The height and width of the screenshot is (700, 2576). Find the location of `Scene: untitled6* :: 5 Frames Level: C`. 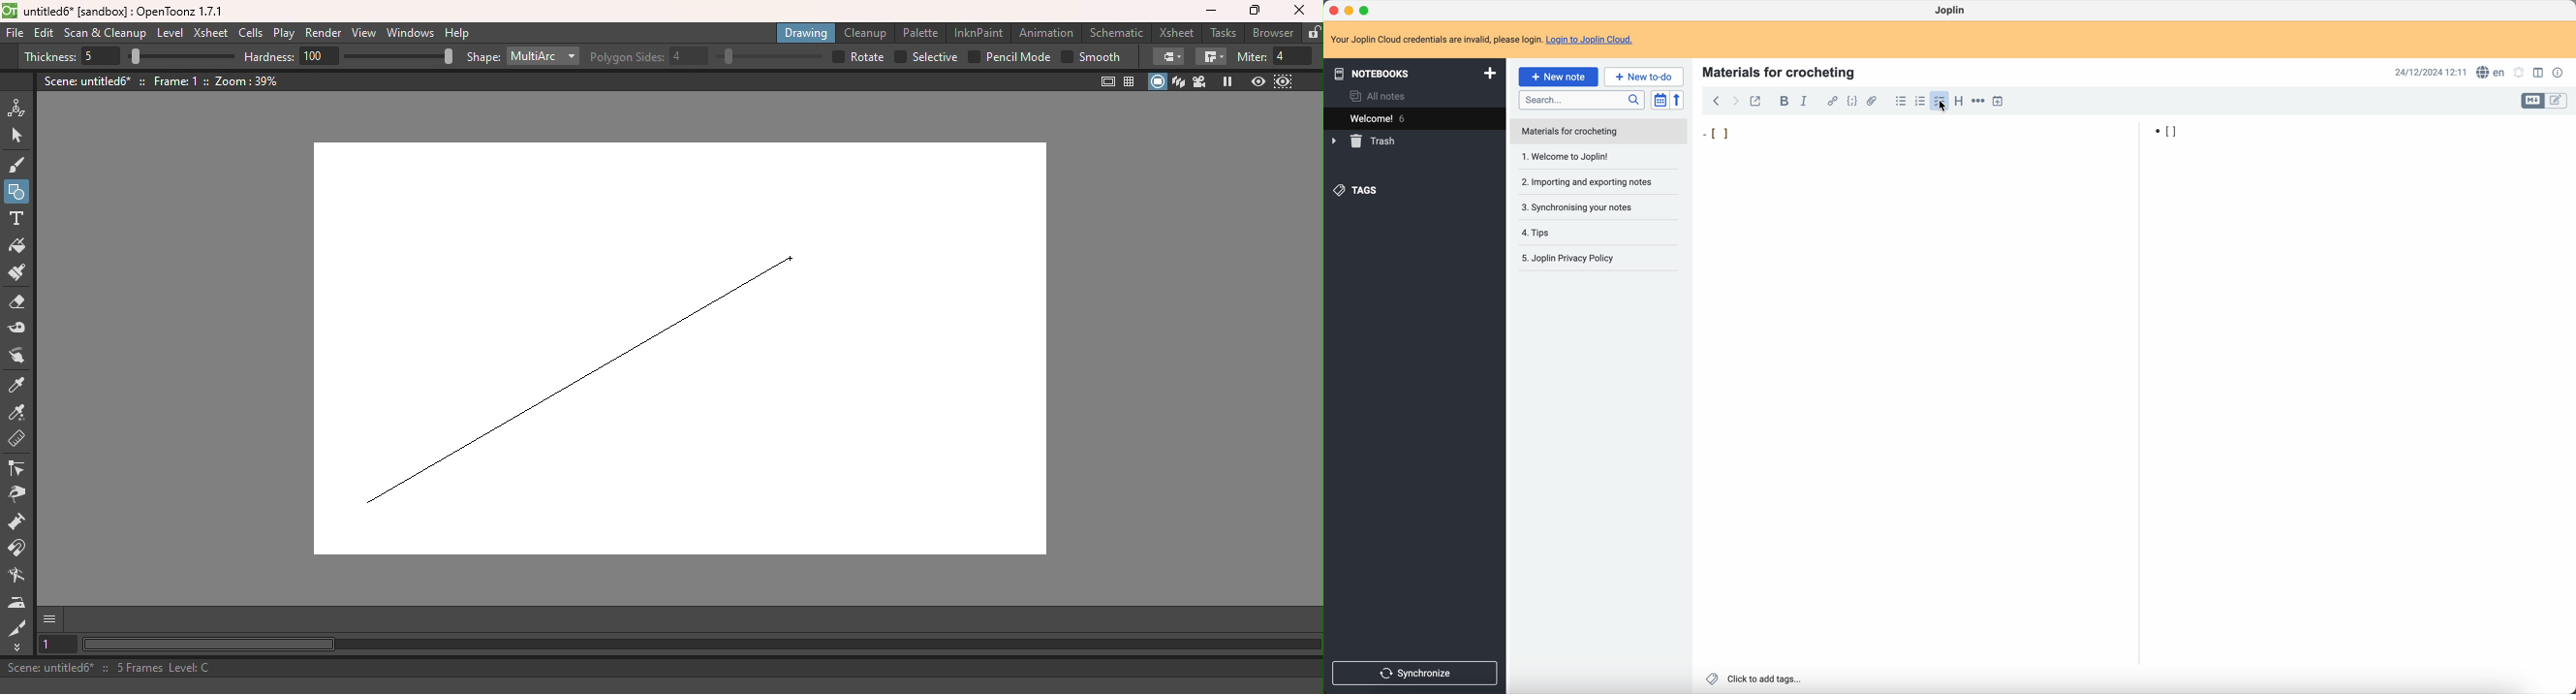

Scene: untitled6* :: 5 Frames Level: C is located at coordinates (660, 667).